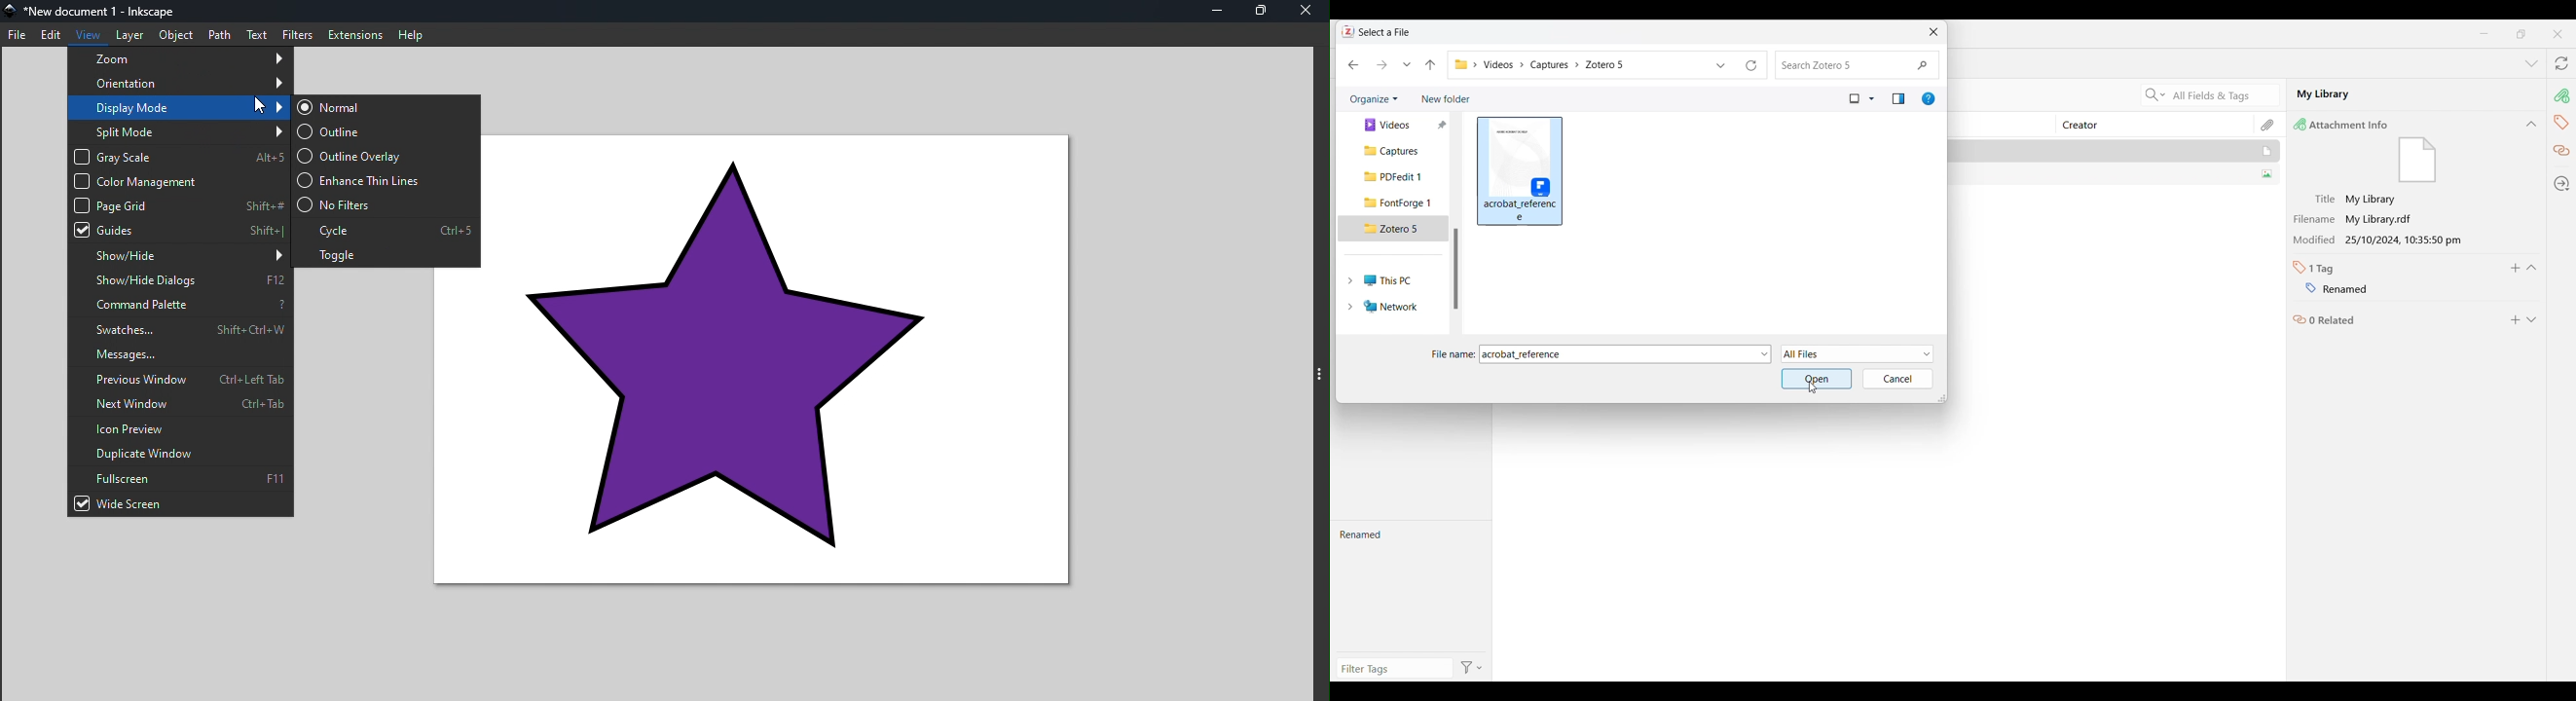 This screenshot has width=2576, height=728. I want to click on Edit, so click(54, 35).